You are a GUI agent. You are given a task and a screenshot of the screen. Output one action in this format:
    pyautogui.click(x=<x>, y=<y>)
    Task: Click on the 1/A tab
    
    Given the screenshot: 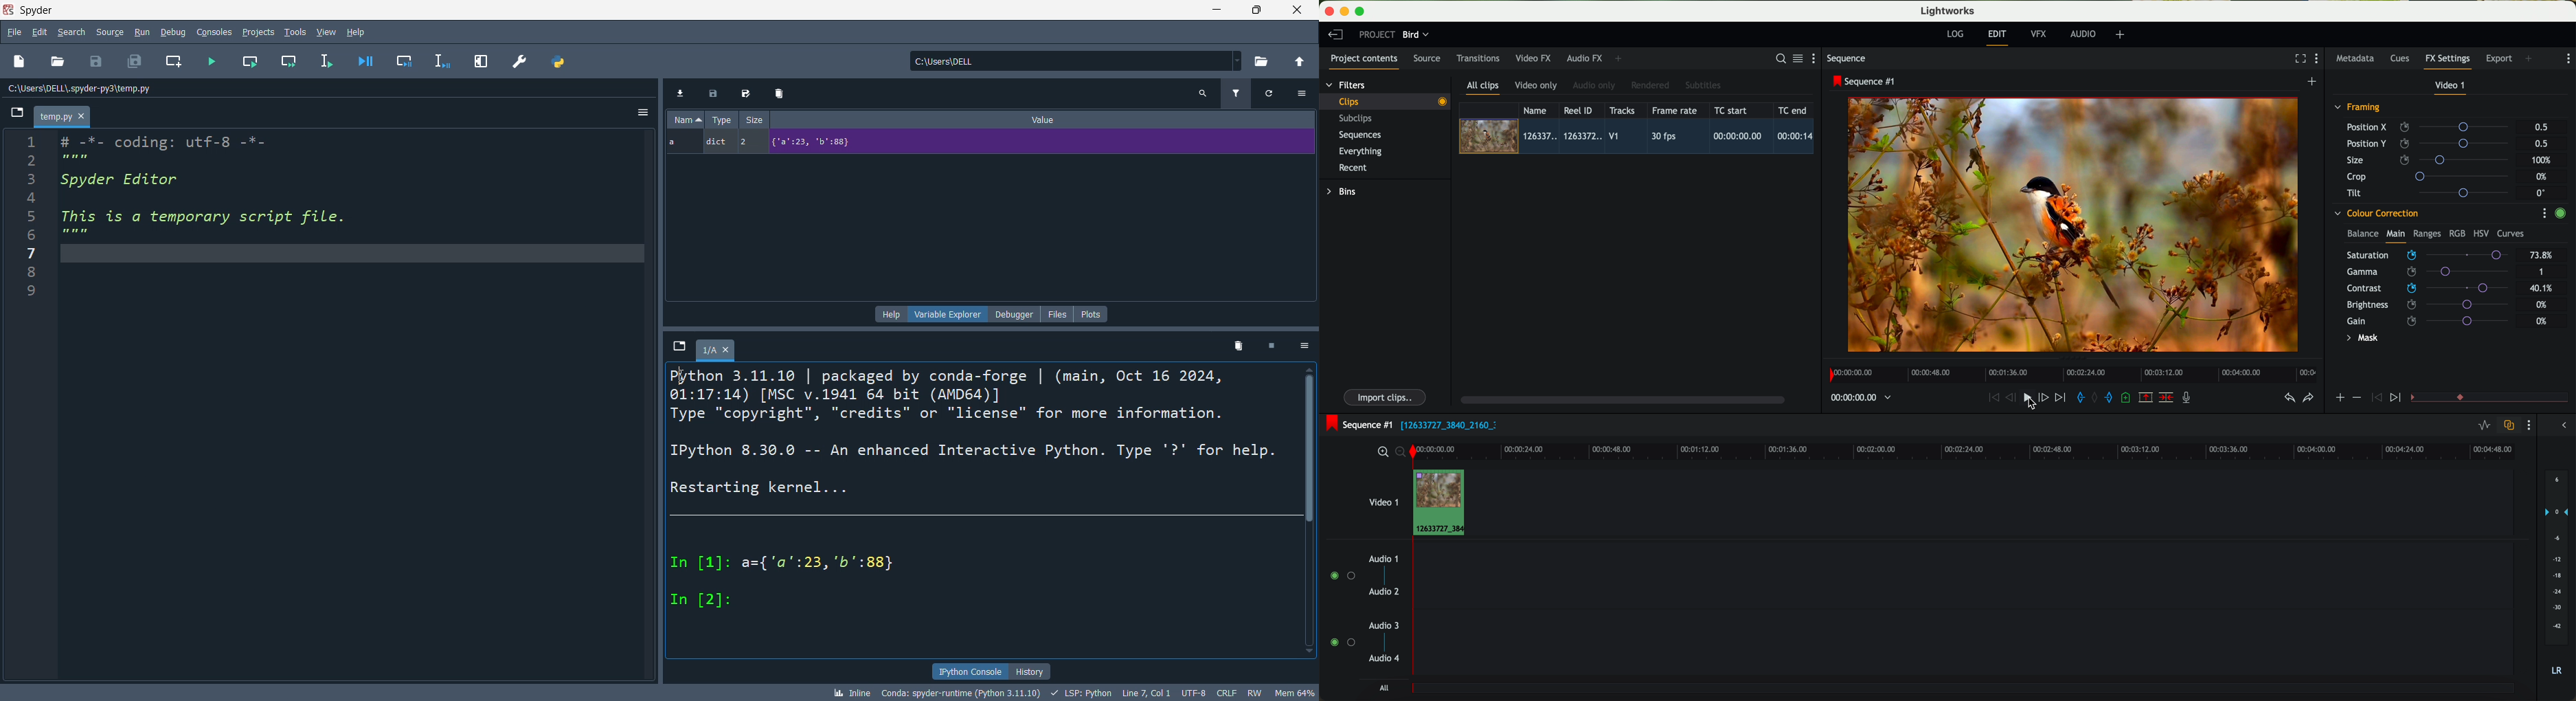 What is the action you would take?
    pyautogui.click(x=719, y=353)
    